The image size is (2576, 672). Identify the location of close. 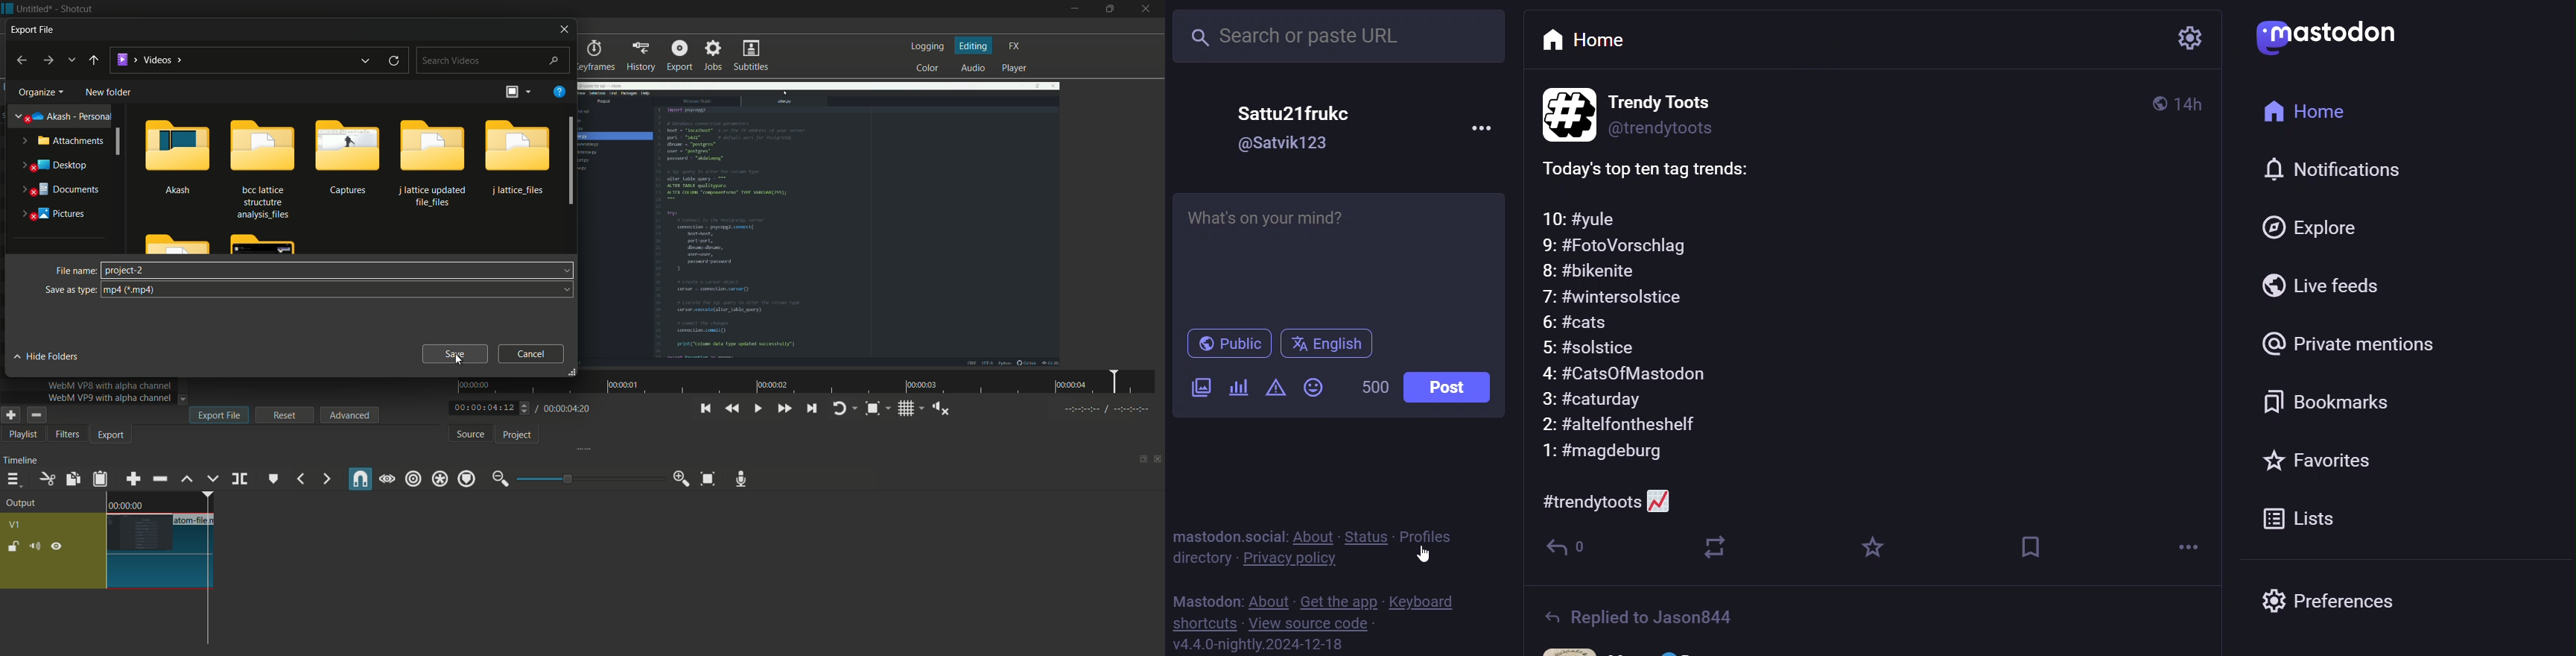
(562, 28).